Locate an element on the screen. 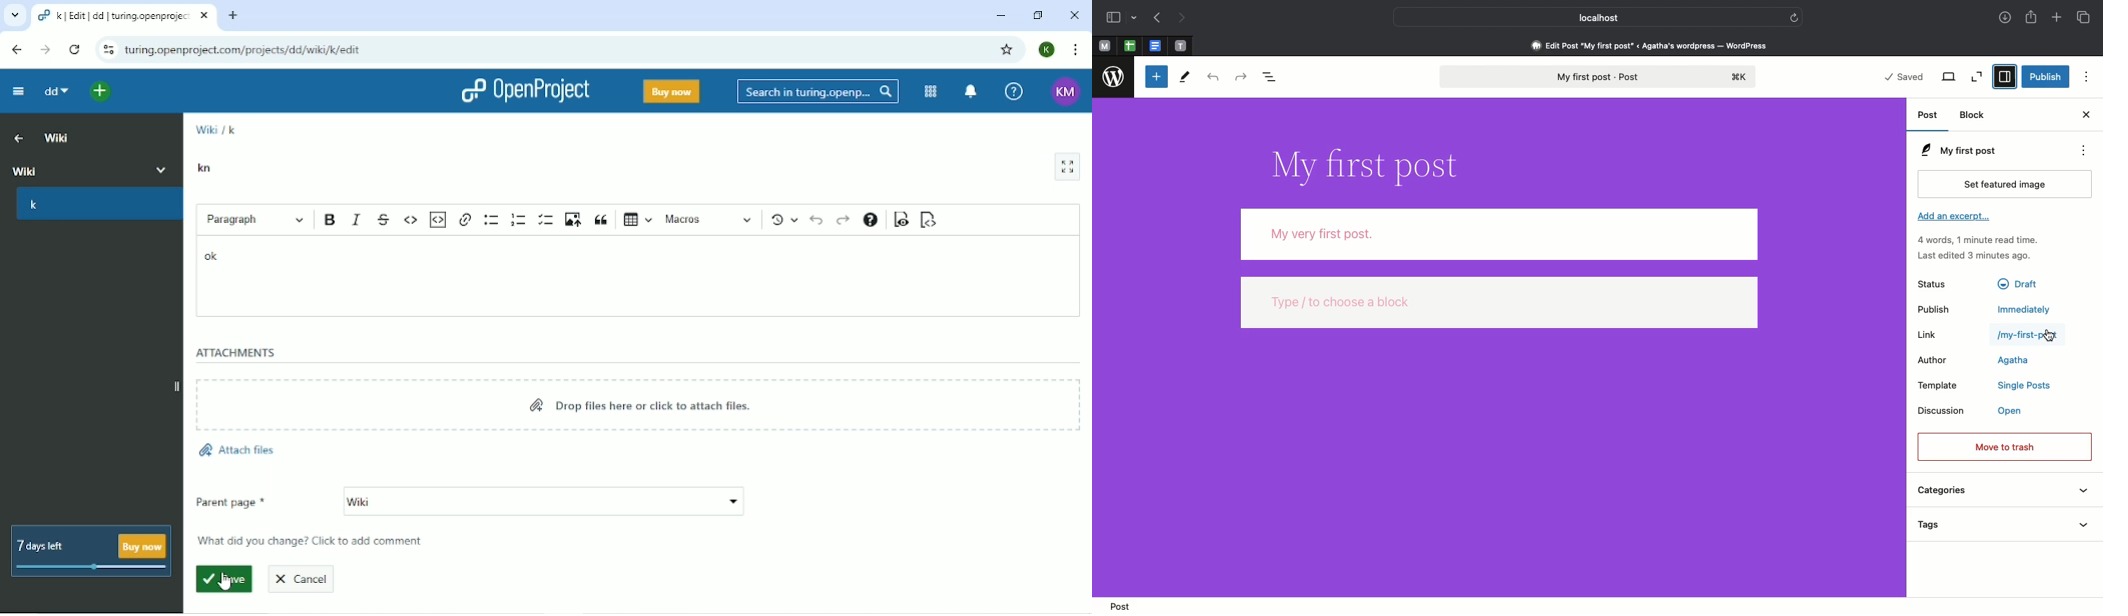 Image resolution: width=2128 pixels, height=616 pixels. Restore down is located at coordinates (1037, 15).